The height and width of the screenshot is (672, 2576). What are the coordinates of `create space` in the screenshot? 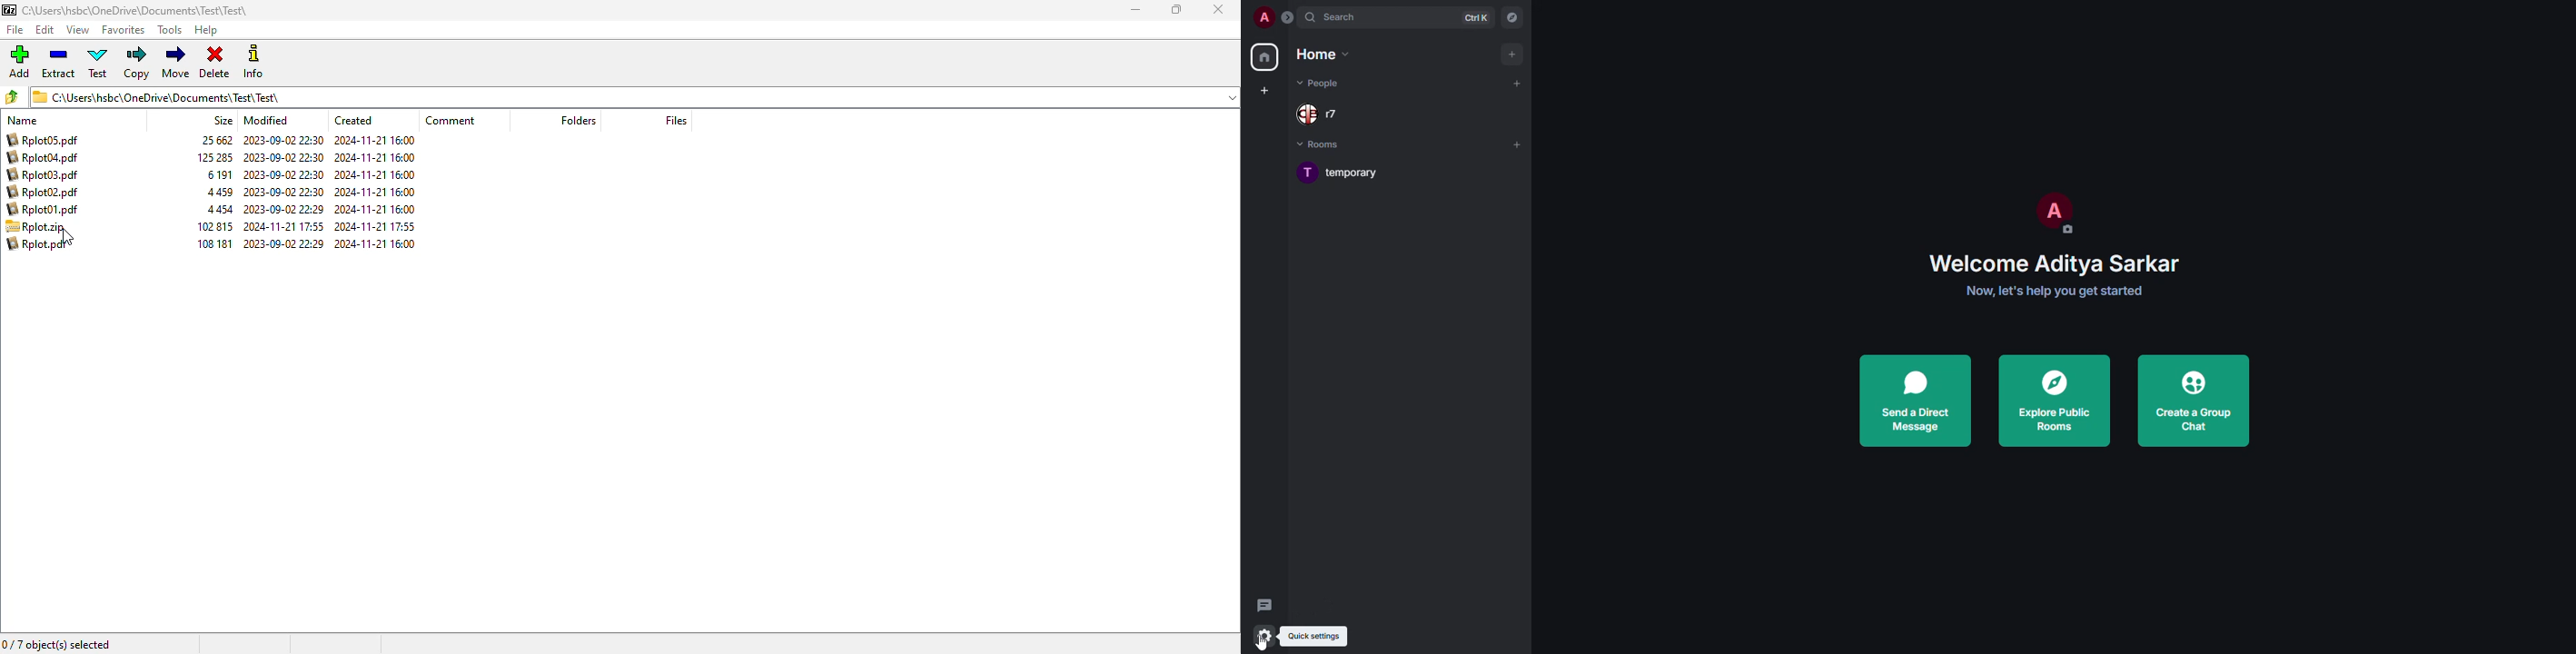 It's located at (1264, 89).